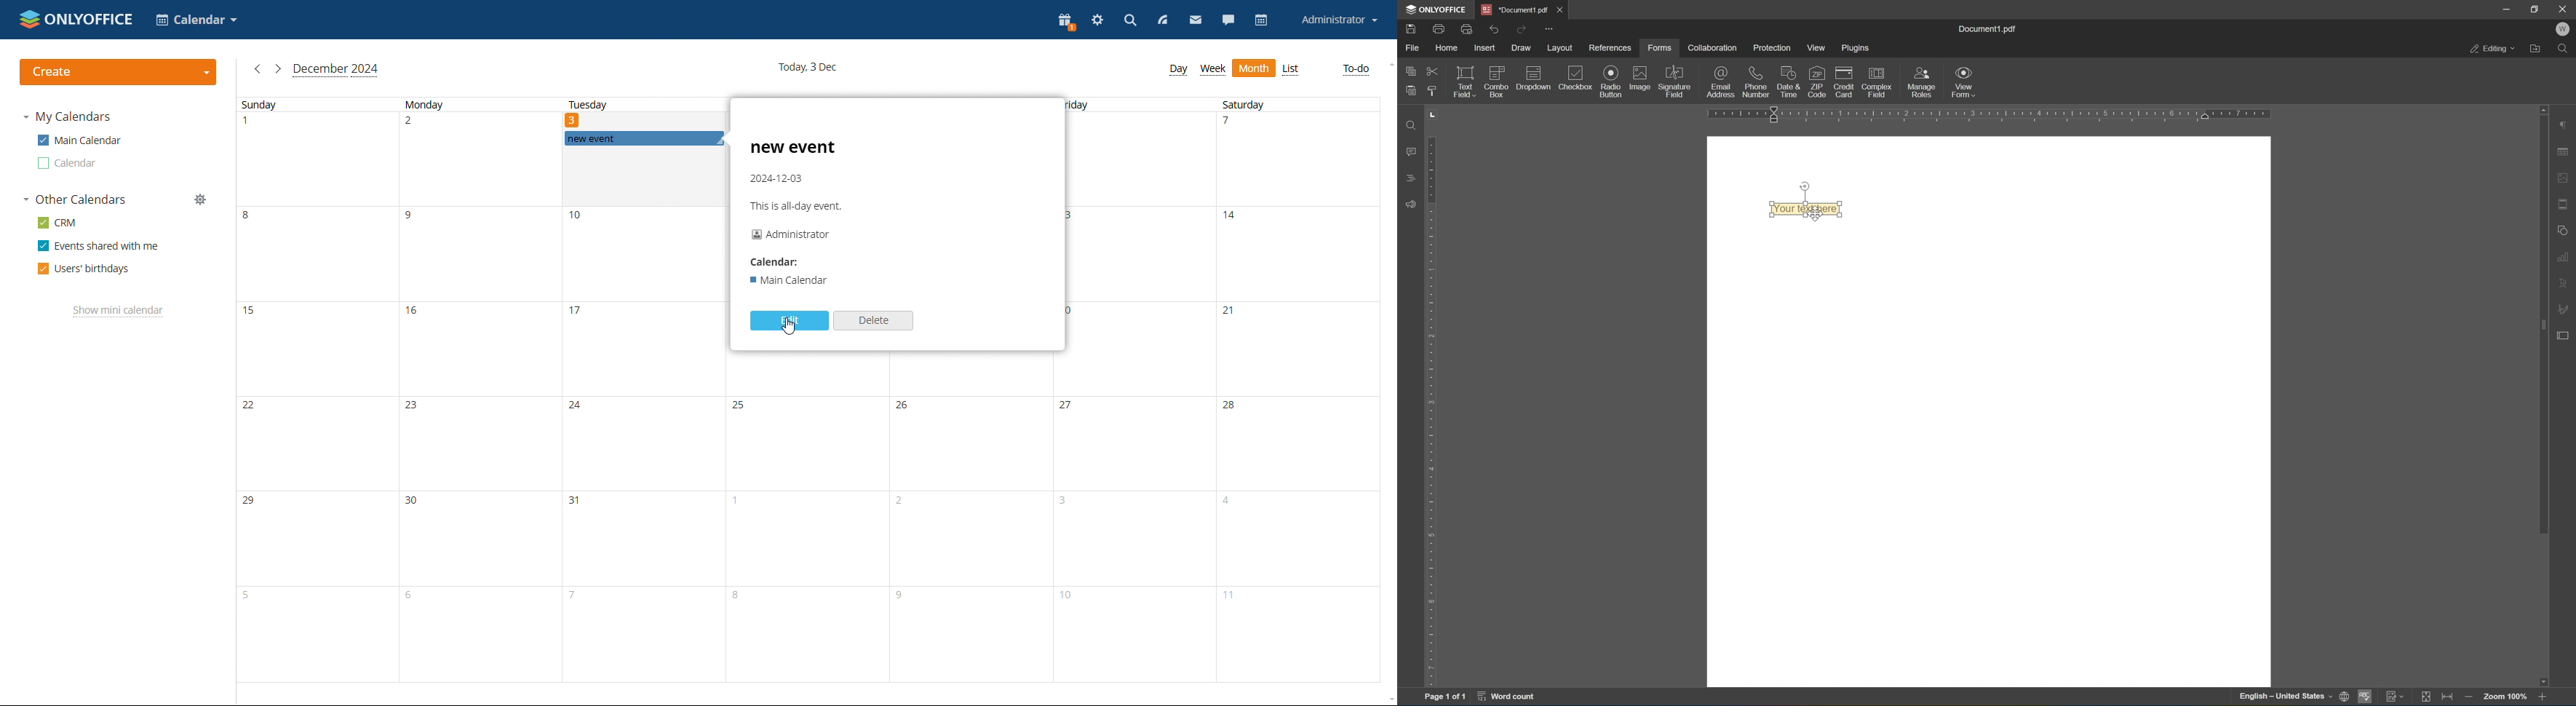 This screenshot has height=728, width=2576. Describe the element at coordinates (1408, 153) in the screenshot. I see `comments` at that location.